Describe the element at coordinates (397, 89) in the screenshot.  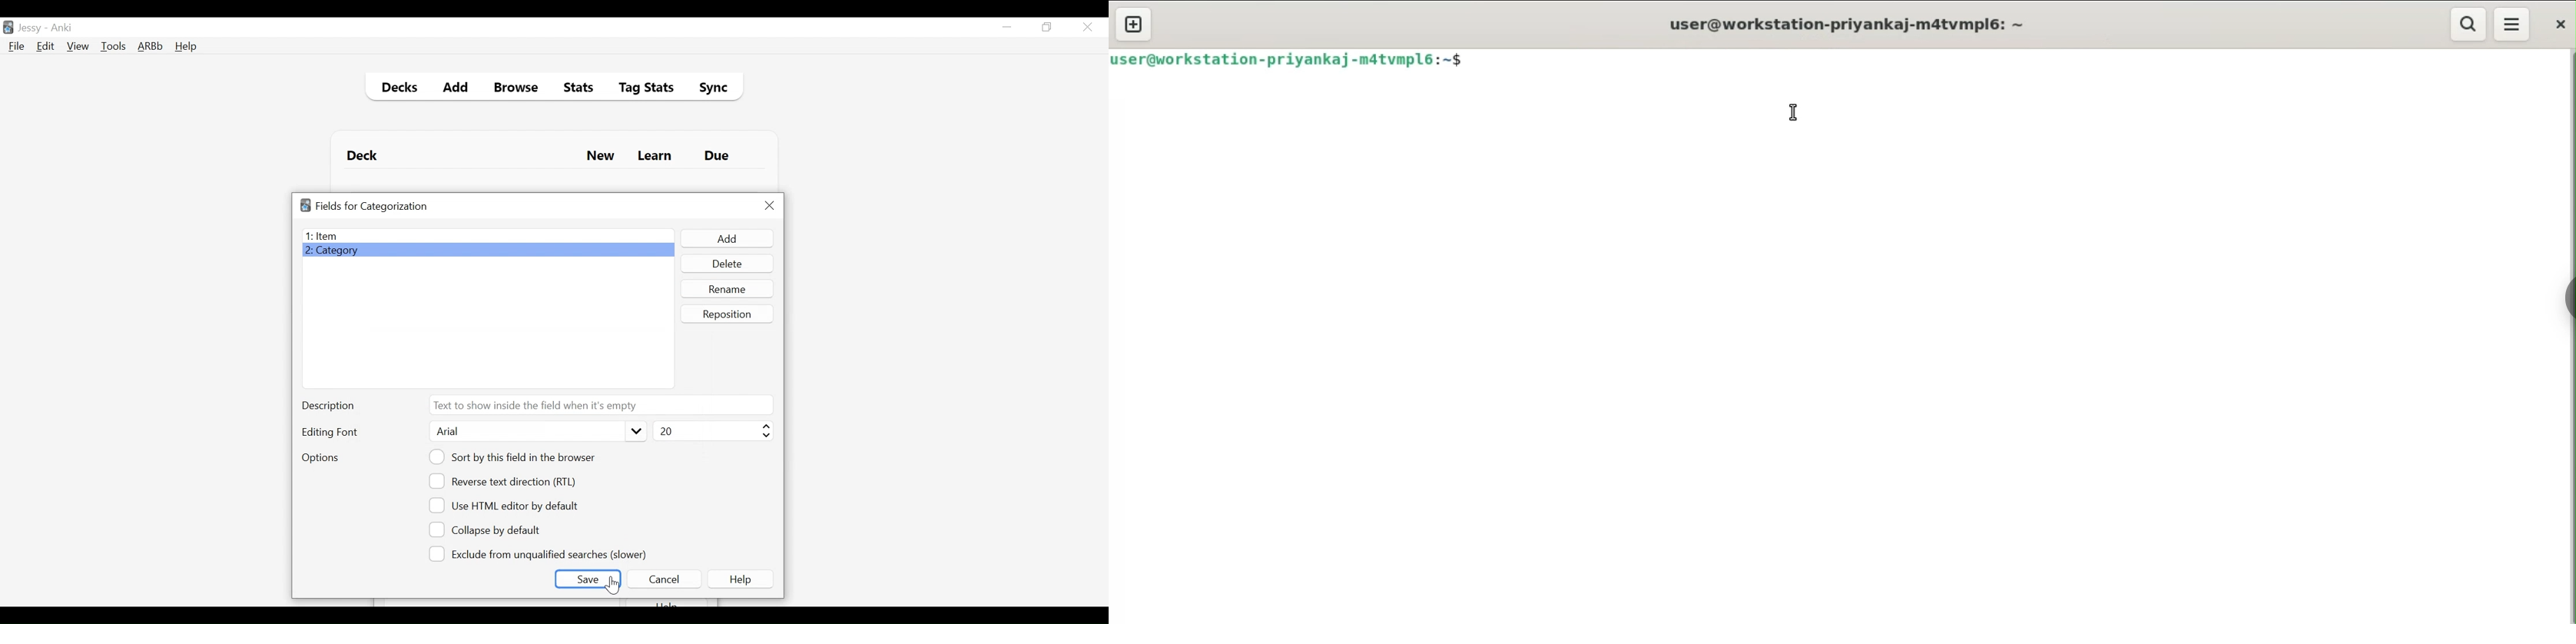
I see `Decks` at that location.